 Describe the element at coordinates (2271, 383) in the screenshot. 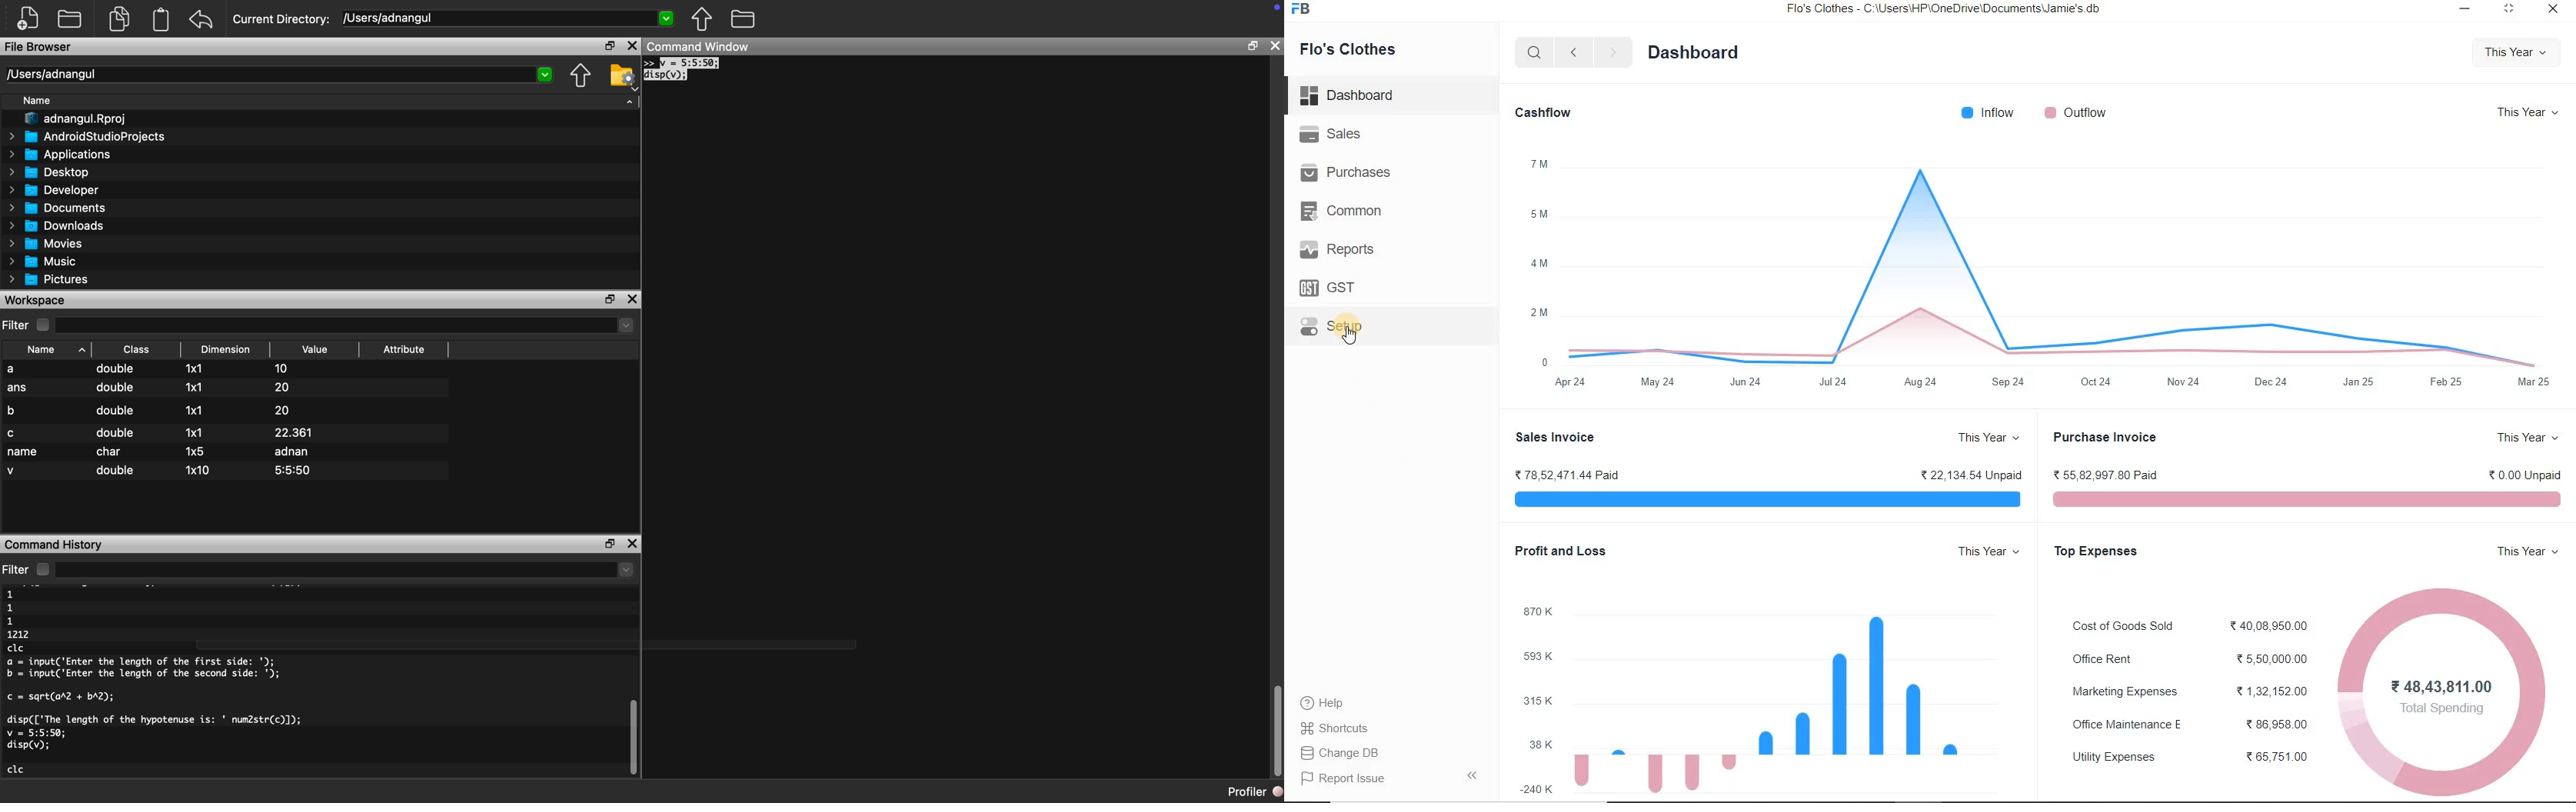

I see `Dec24` at that location.